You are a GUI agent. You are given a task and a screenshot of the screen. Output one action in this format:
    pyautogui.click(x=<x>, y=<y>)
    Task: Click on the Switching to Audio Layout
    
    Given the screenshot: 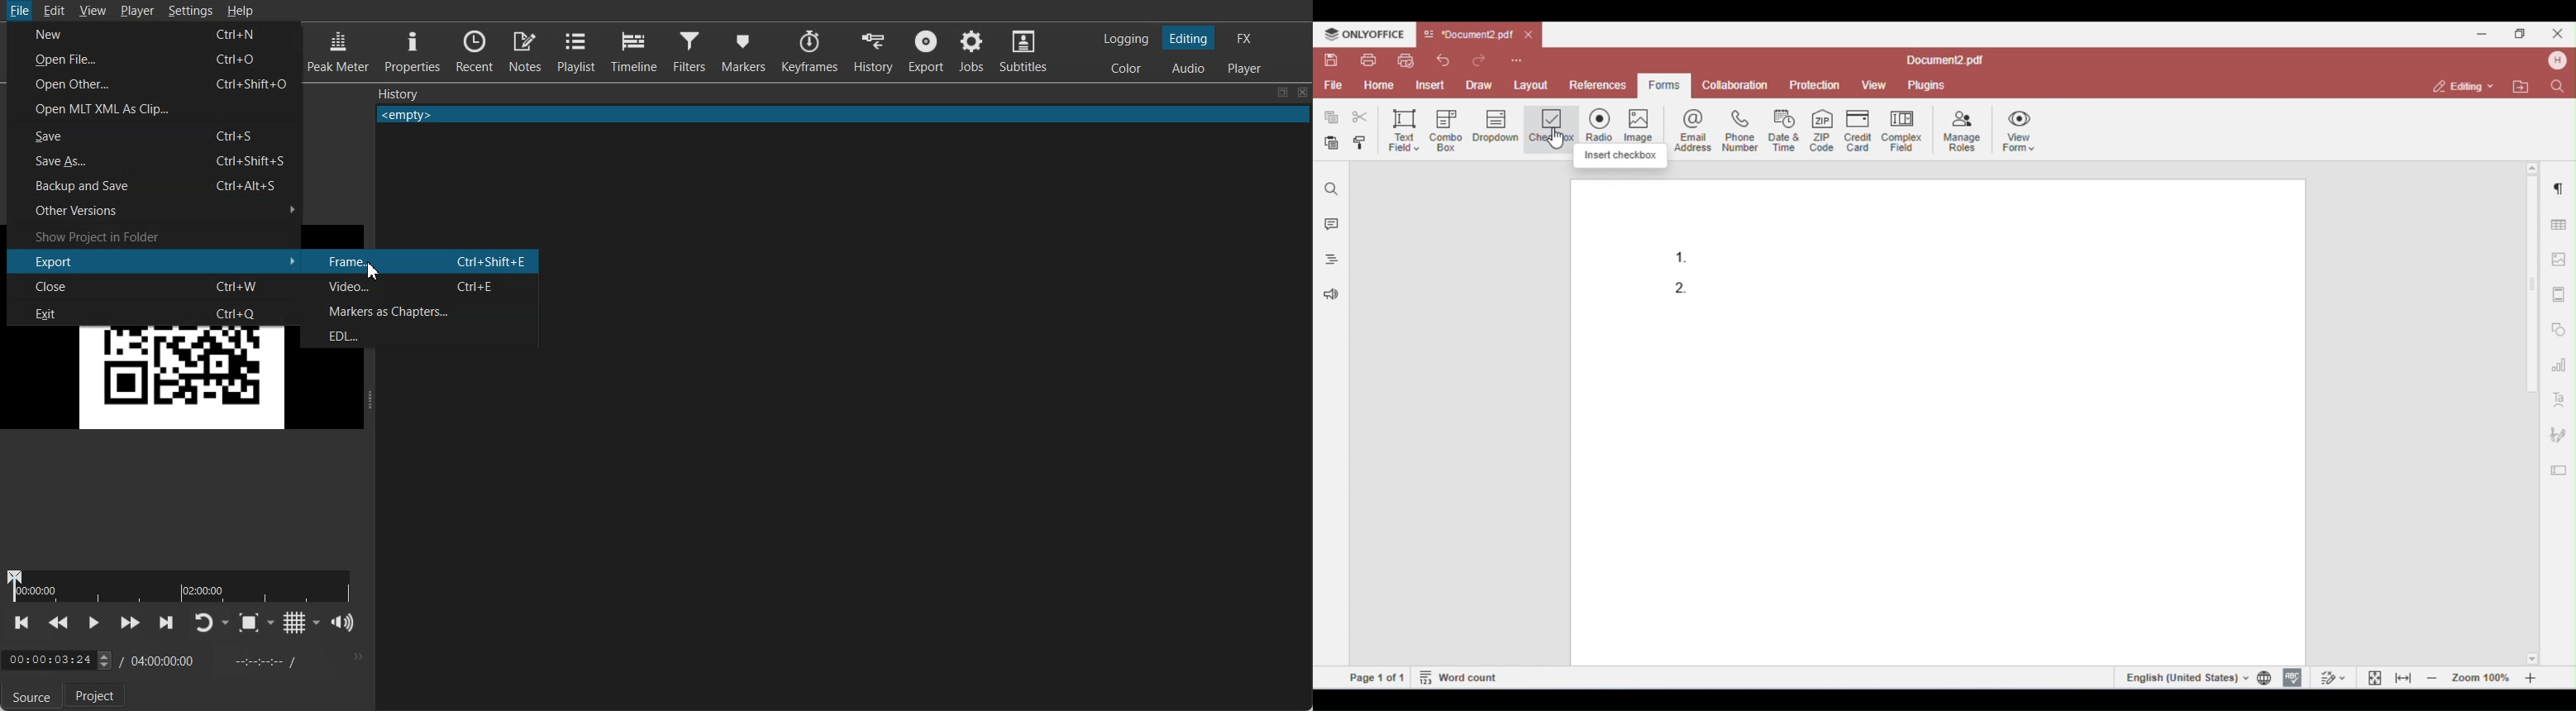 What is the action you would take?
    pyautogui.click(x=1189, y=66)
    